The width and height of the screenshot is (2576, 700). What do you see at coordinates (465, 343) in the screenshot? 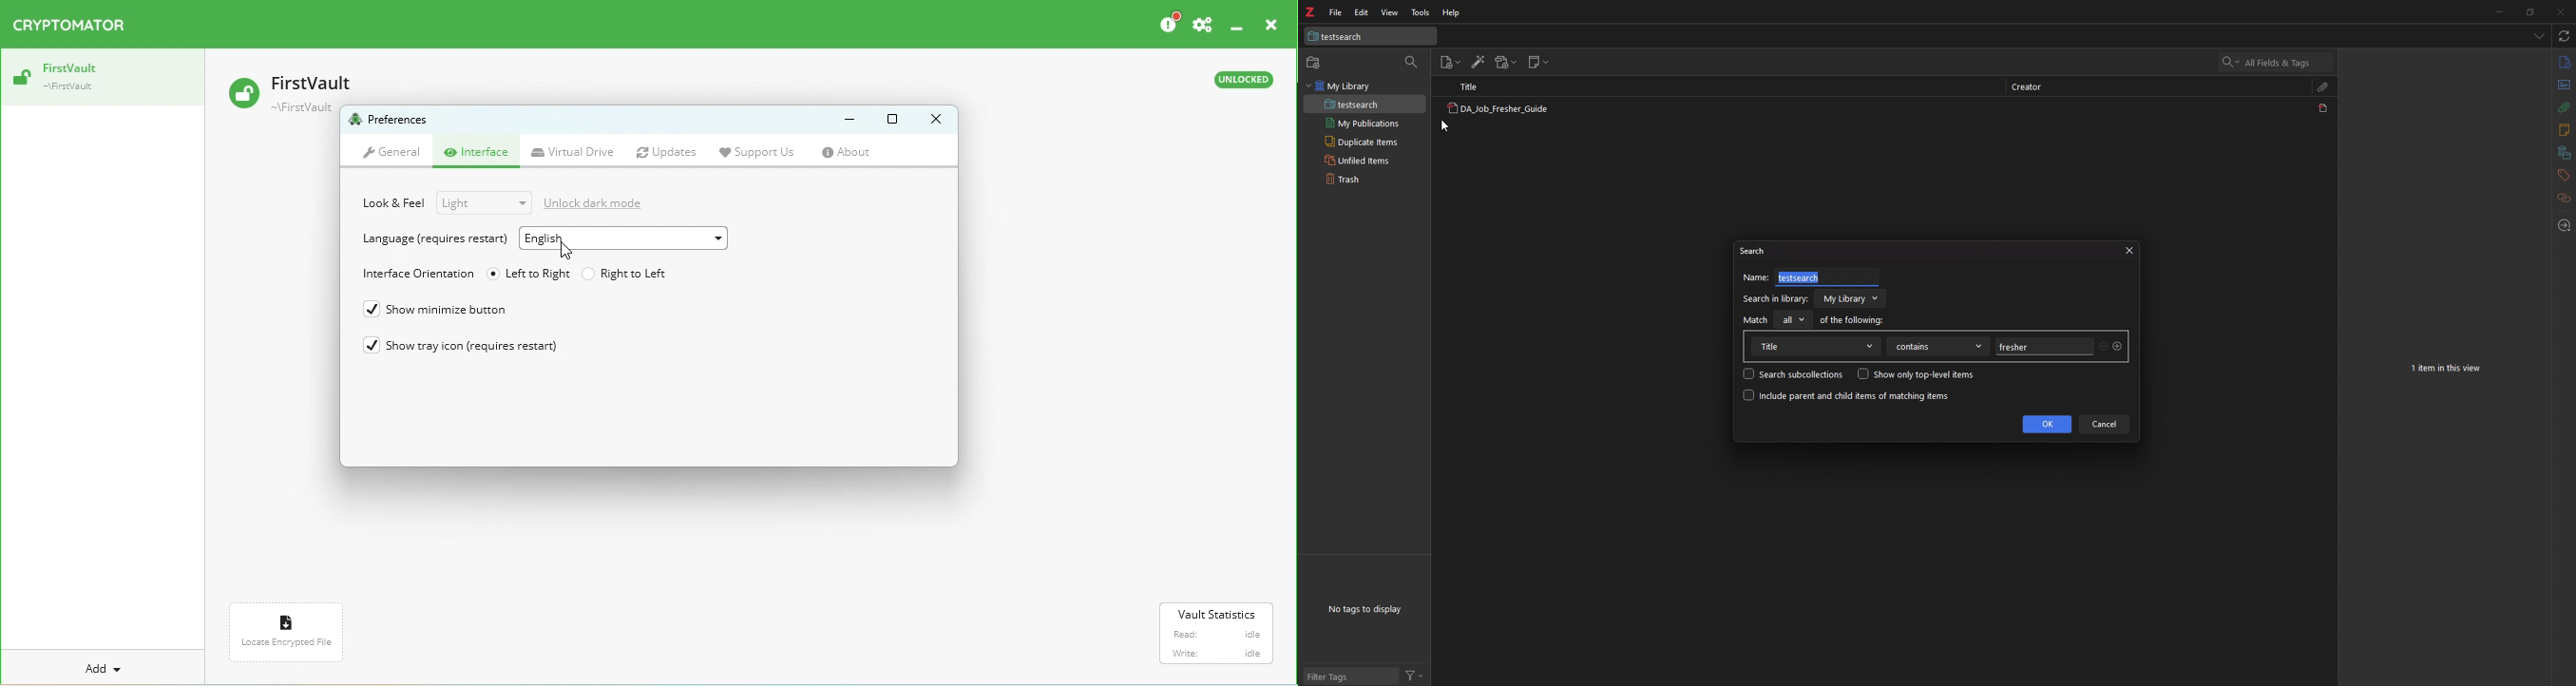
I see `Show tray icon (requires restart)` at bounding box center [465, 343].